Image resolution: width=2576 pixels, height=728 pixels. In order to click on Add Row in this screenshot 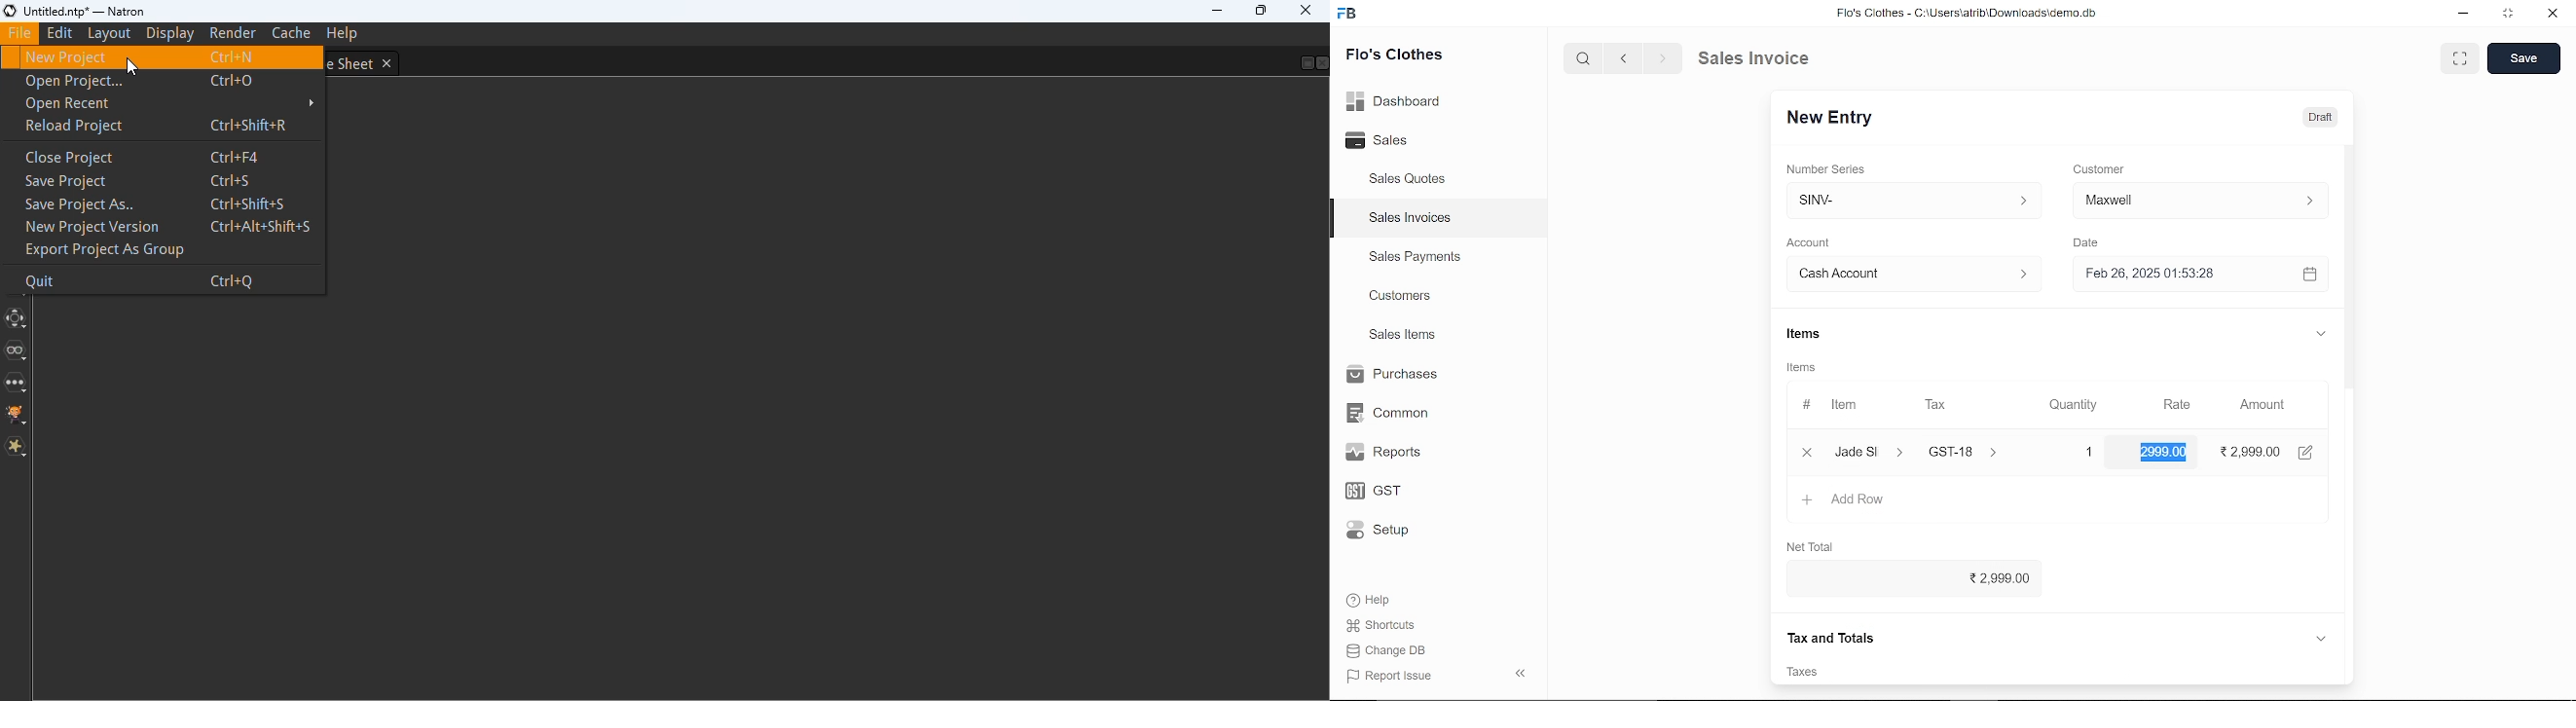, I will do `click(1845, 500)`.